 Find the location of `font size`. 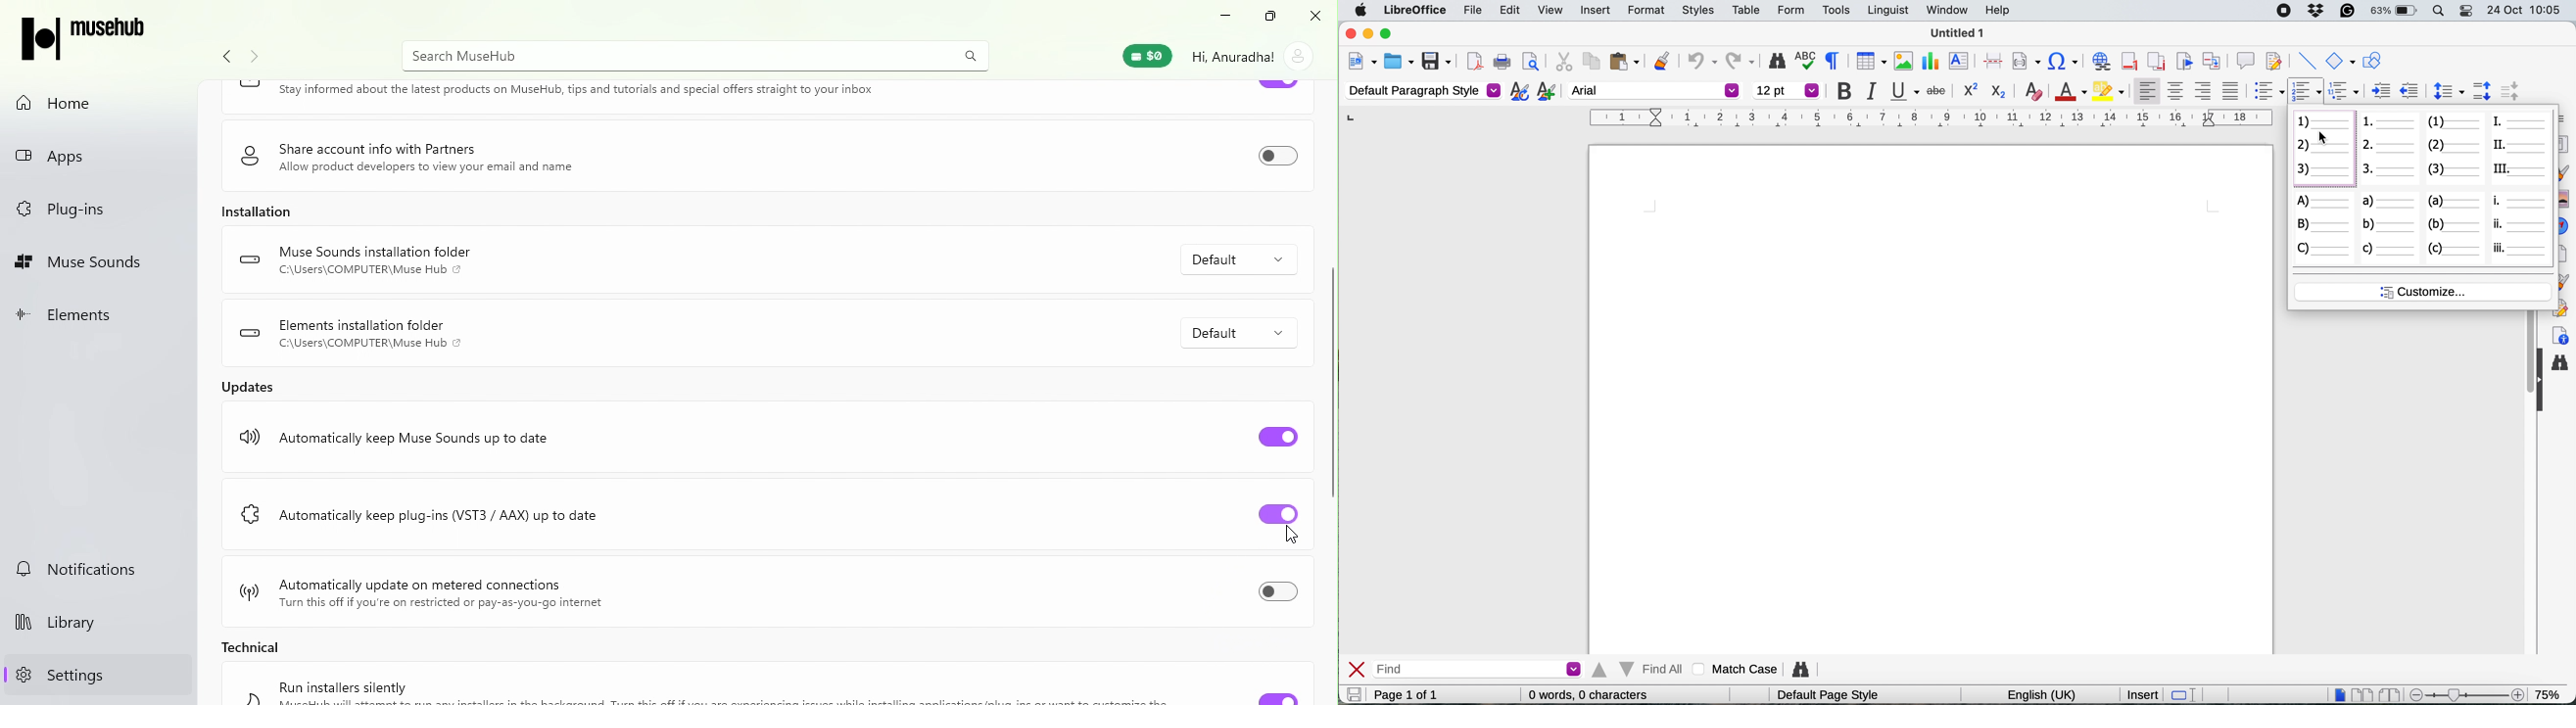

font size is located at coordinates (1787, 90).